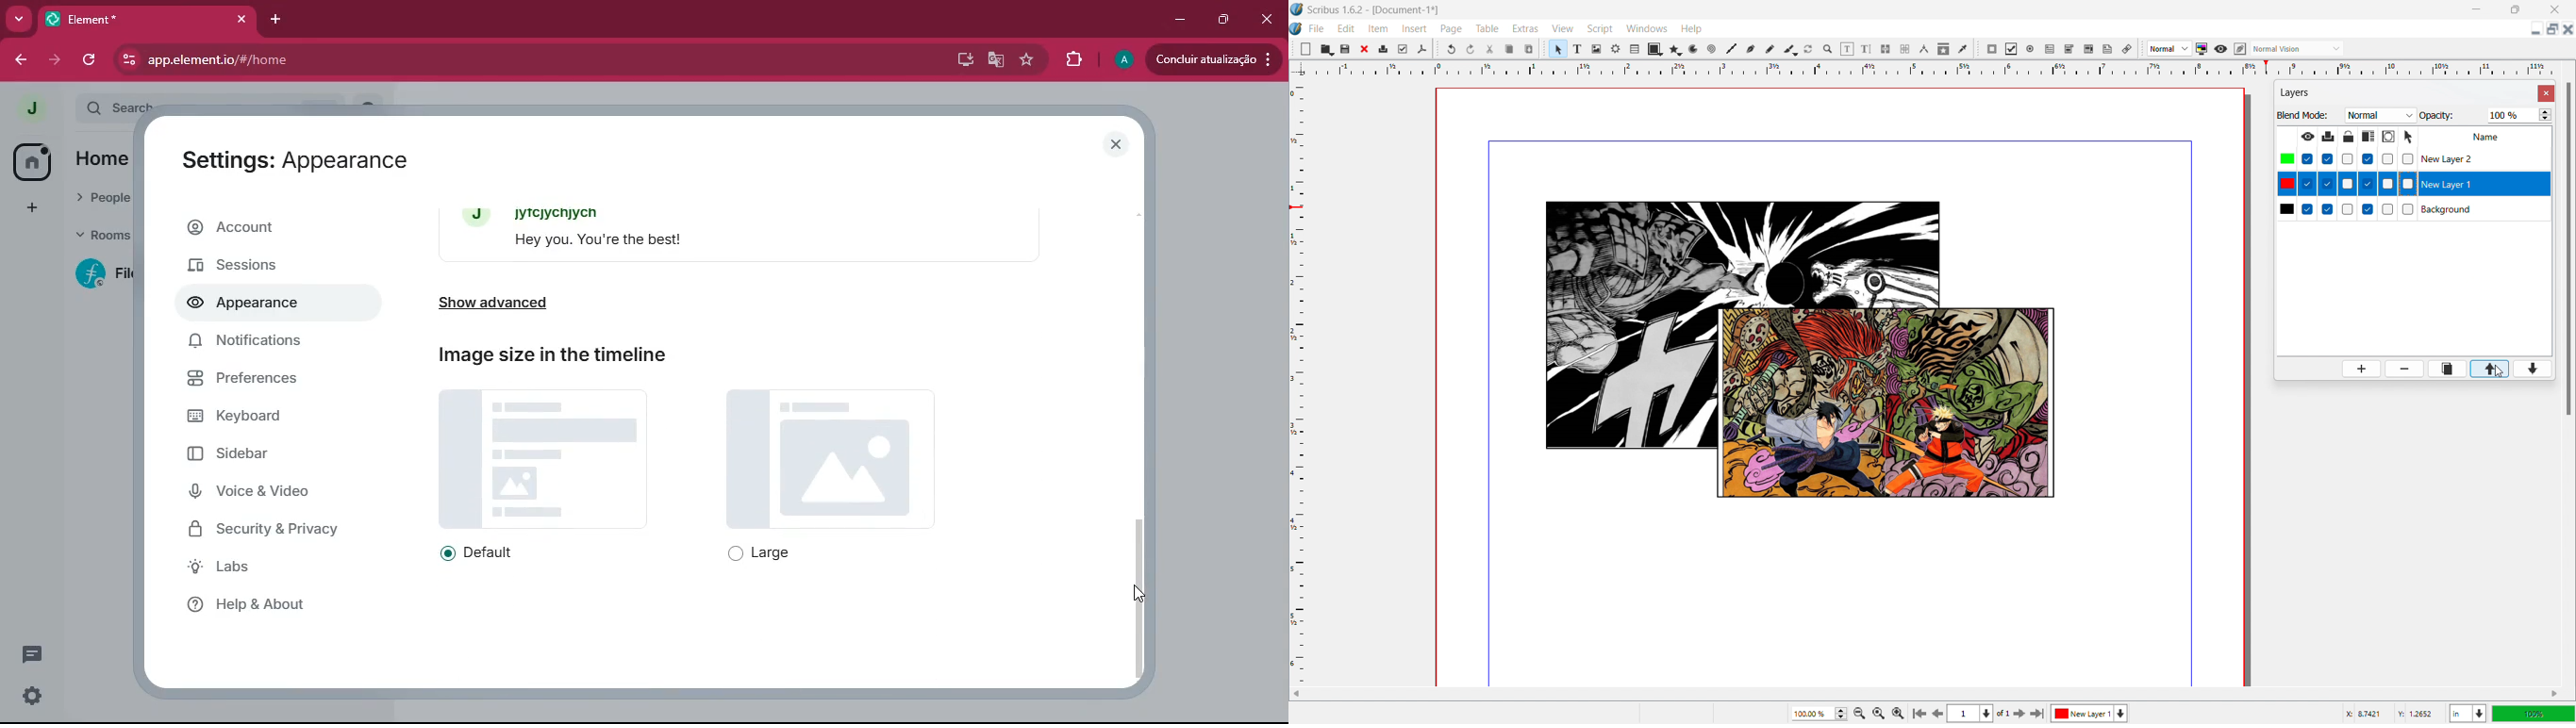  I want to click on colors, so click(2287, 183).